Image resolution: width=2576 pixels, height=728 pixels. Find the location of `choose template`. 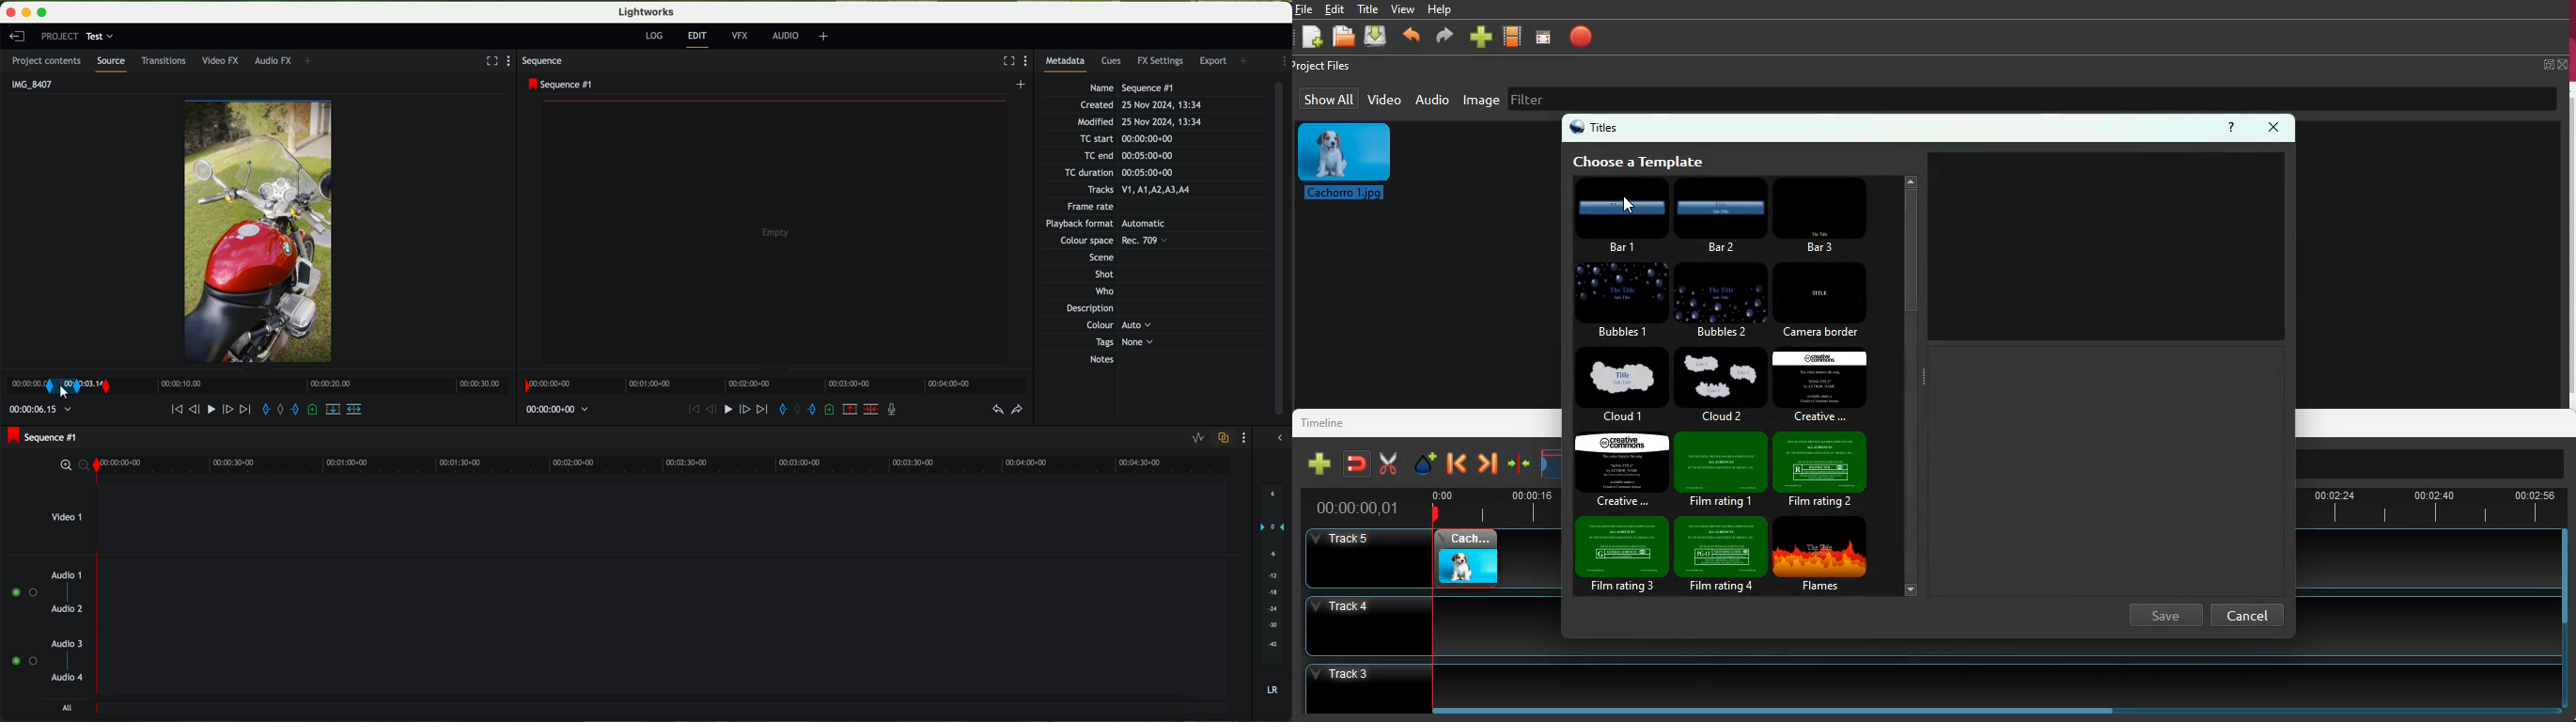

choose template is located at coordinates (1641, 160).